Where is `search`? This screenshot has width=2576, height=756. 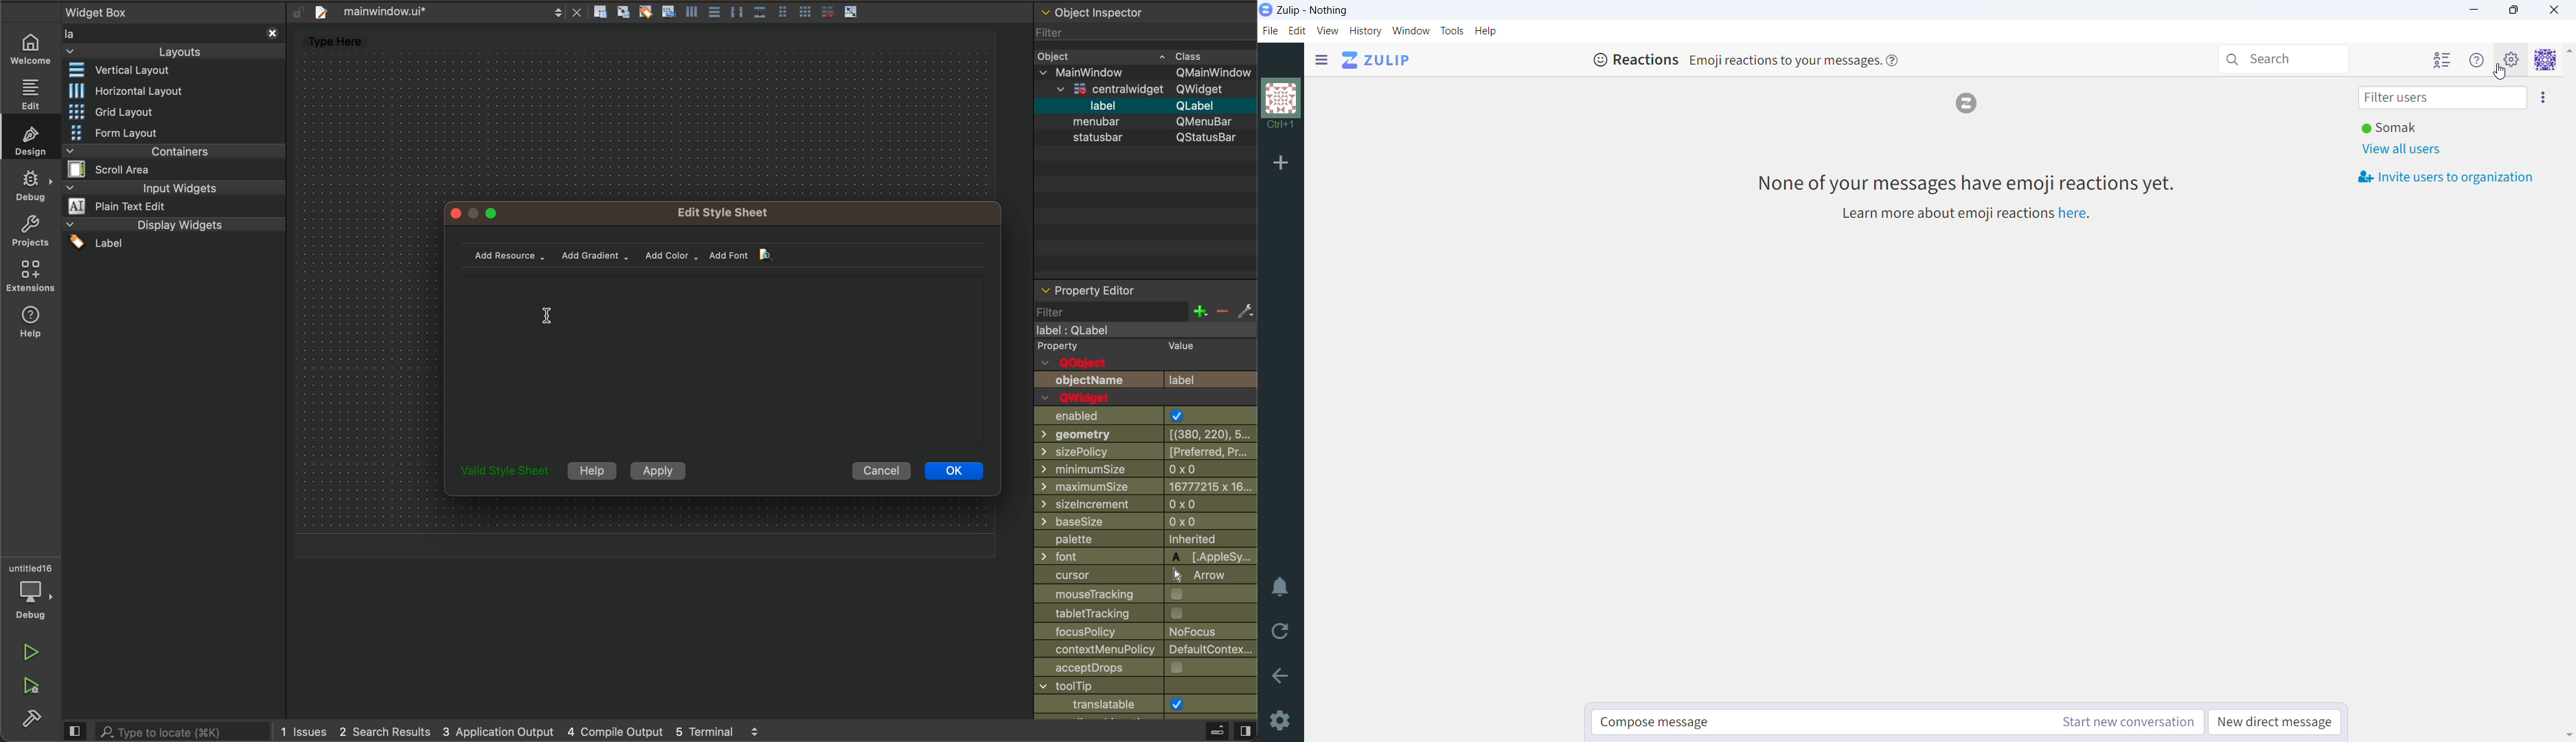 search is located at coordinates (2282, 59).